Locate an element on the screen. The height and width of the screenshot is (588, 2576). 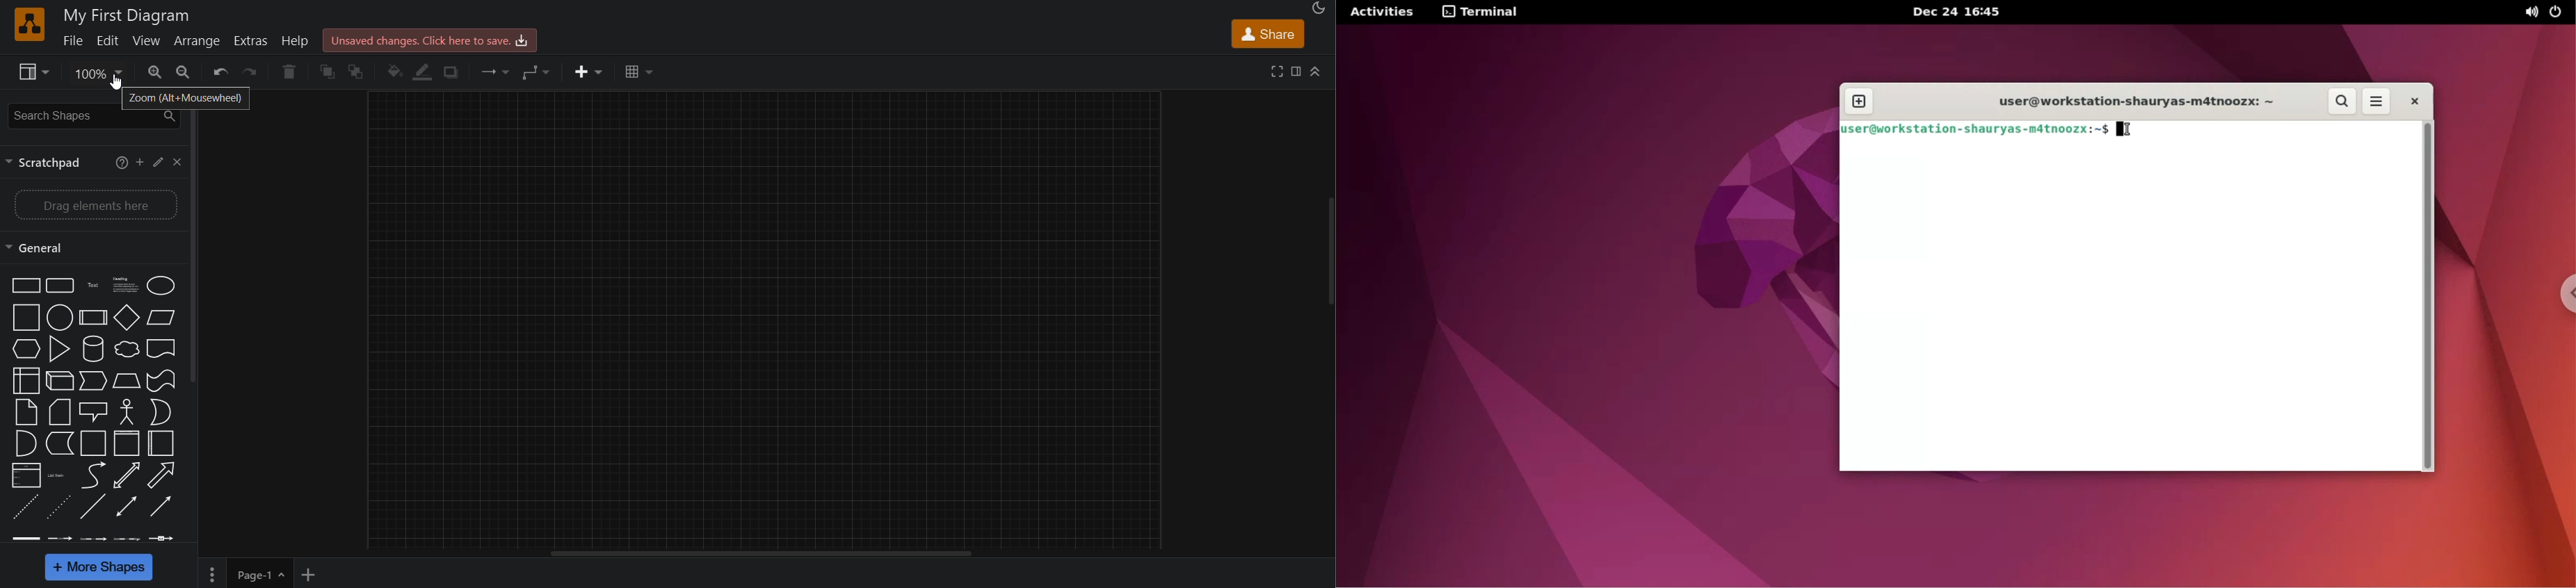
view is located at coordinates (35, 73).